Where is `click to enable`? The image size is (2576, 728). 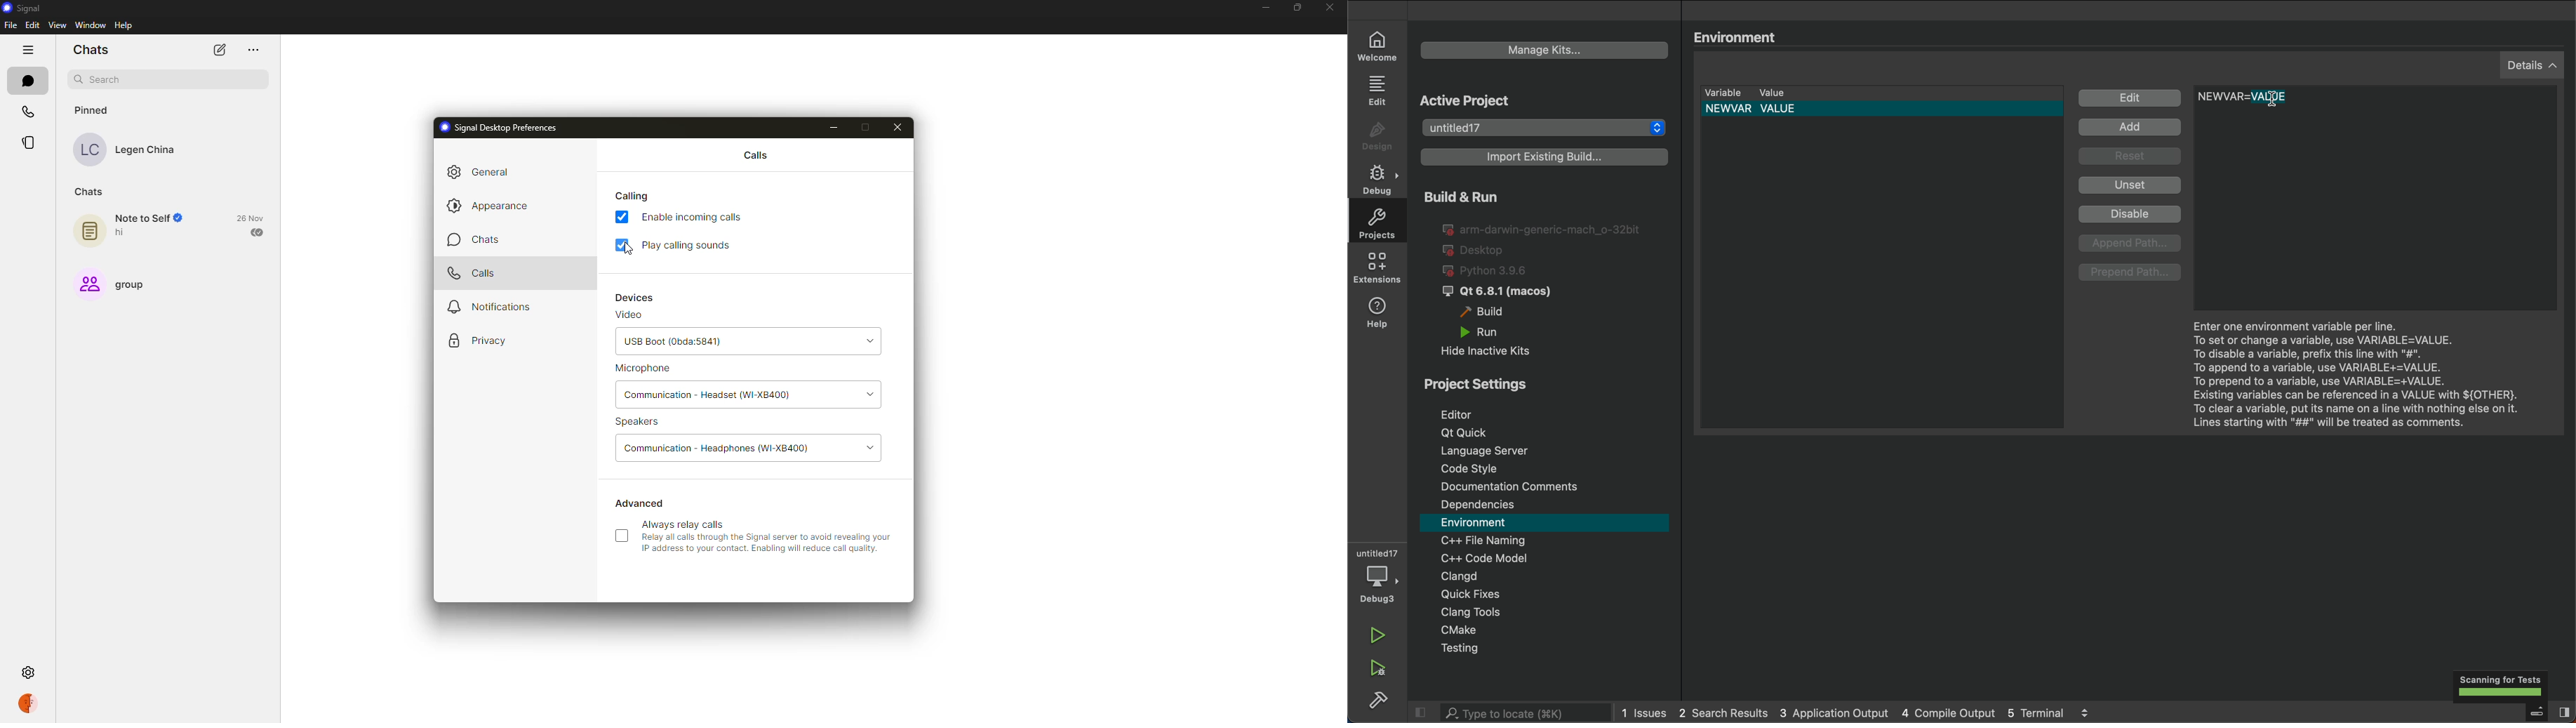
click to enable is located at coordinates (622, 536).